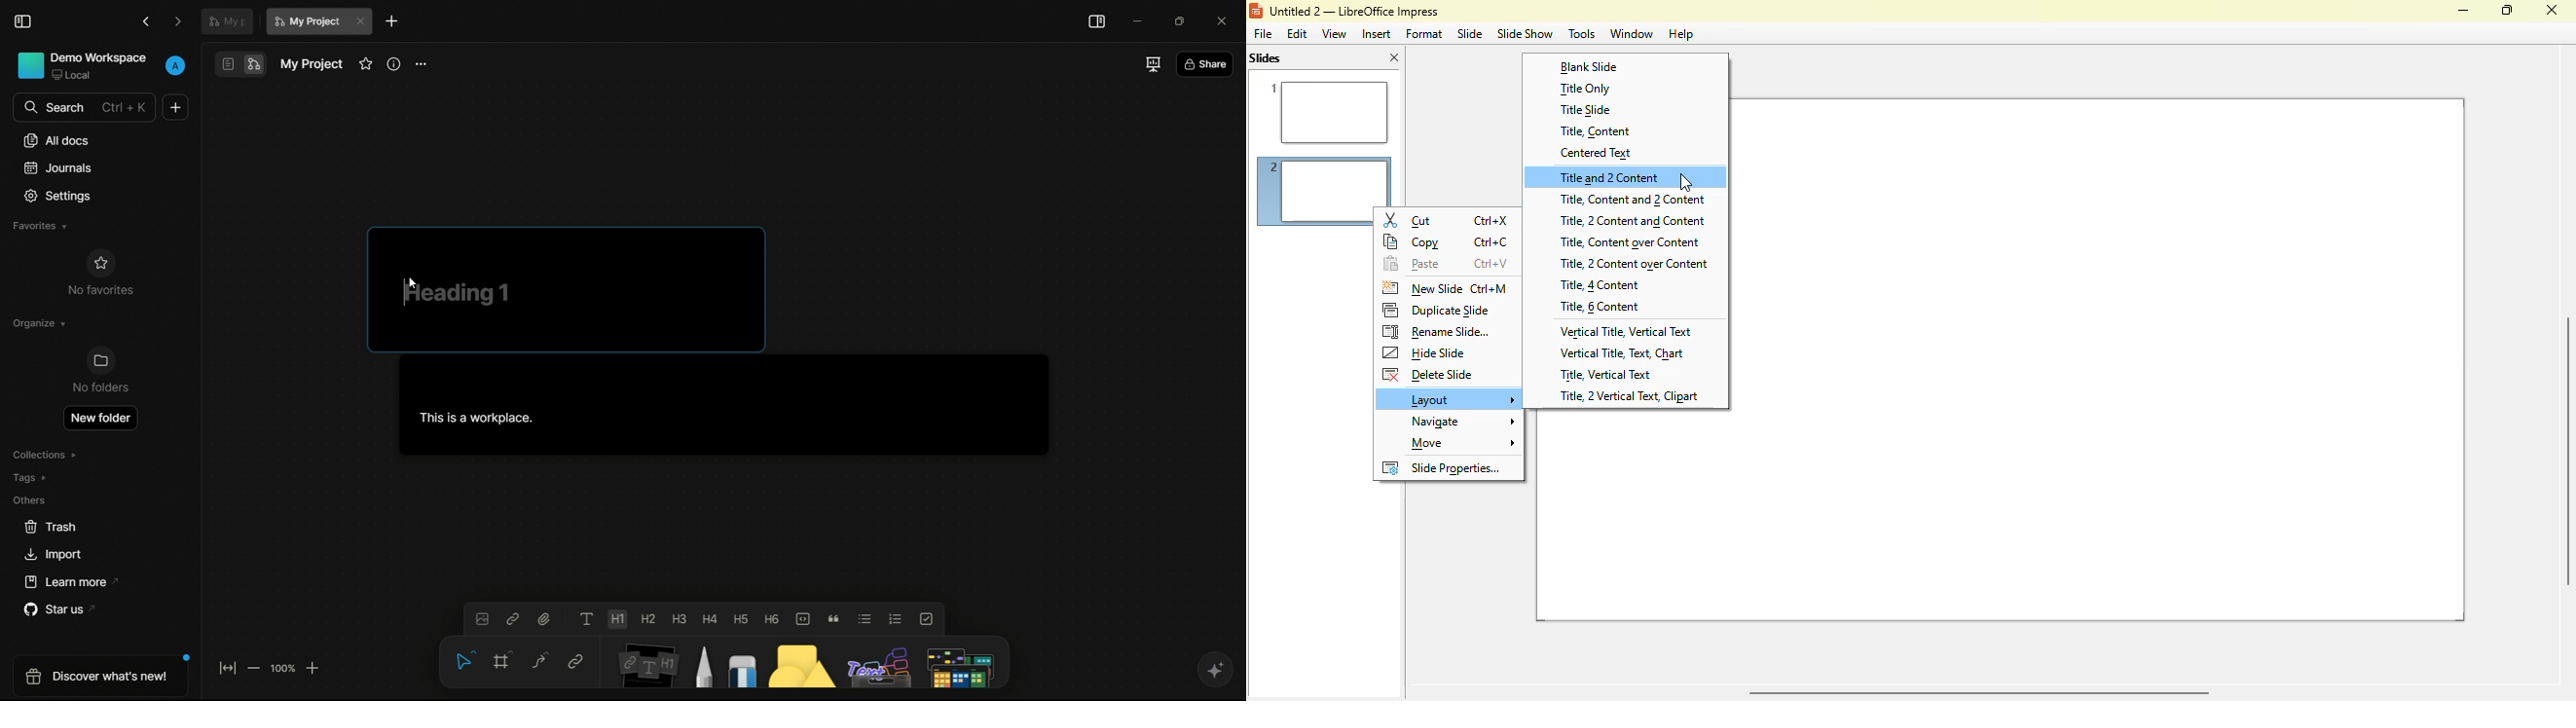 This screenshot has height=728, width=2576. Describe the element at coordinates (1976, 693) in the screenshot. I see `horizontal scroll bar` at that location.